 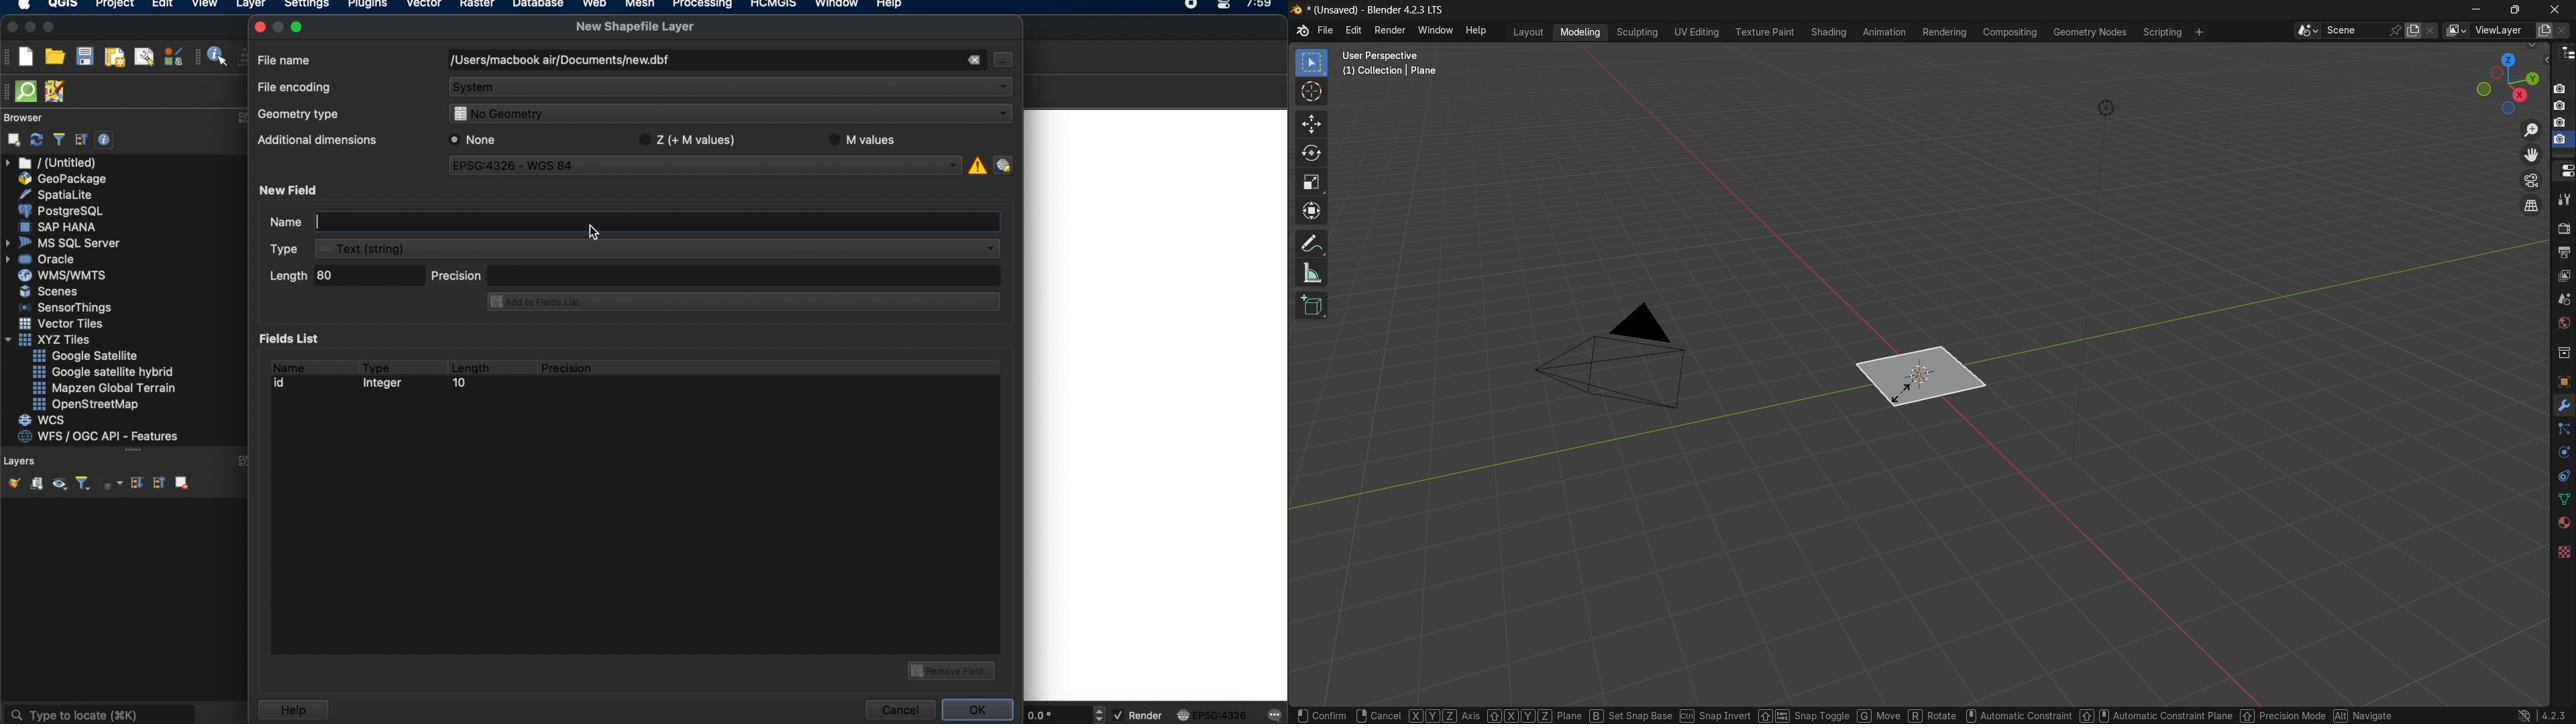 I want to click on new project, so click(x=25, y=56).